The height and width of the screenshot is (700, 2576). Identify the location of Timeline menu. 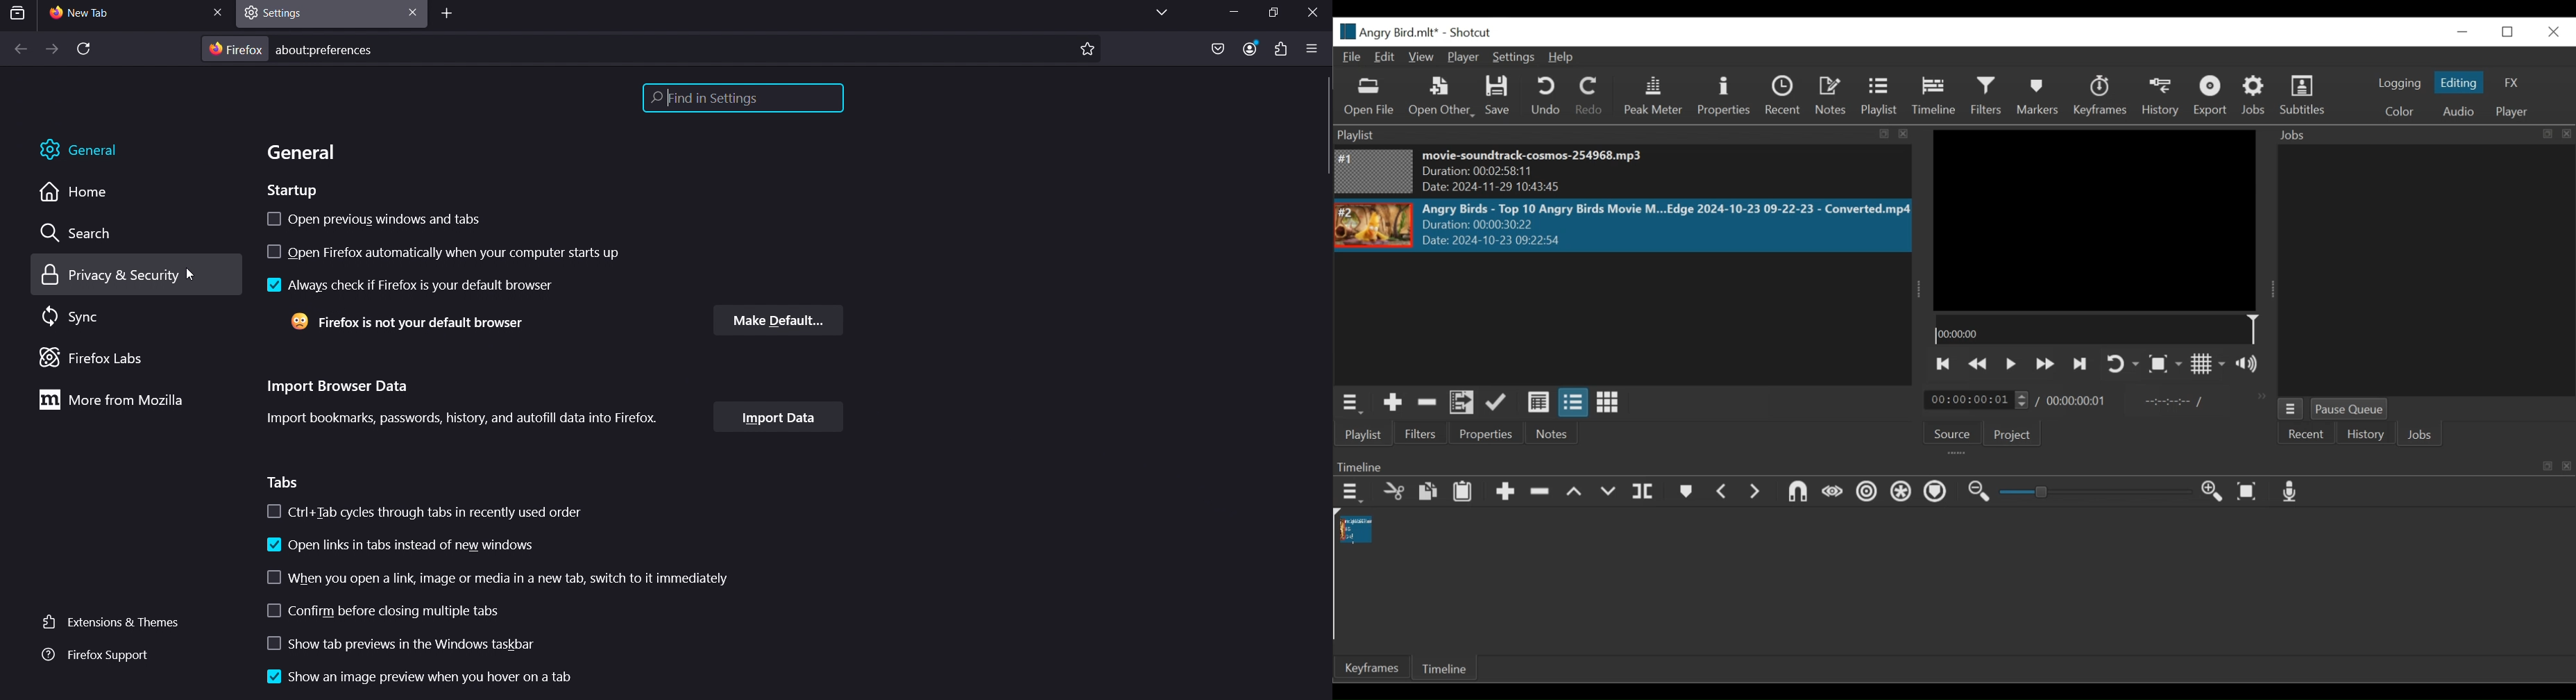
(1351, 493).